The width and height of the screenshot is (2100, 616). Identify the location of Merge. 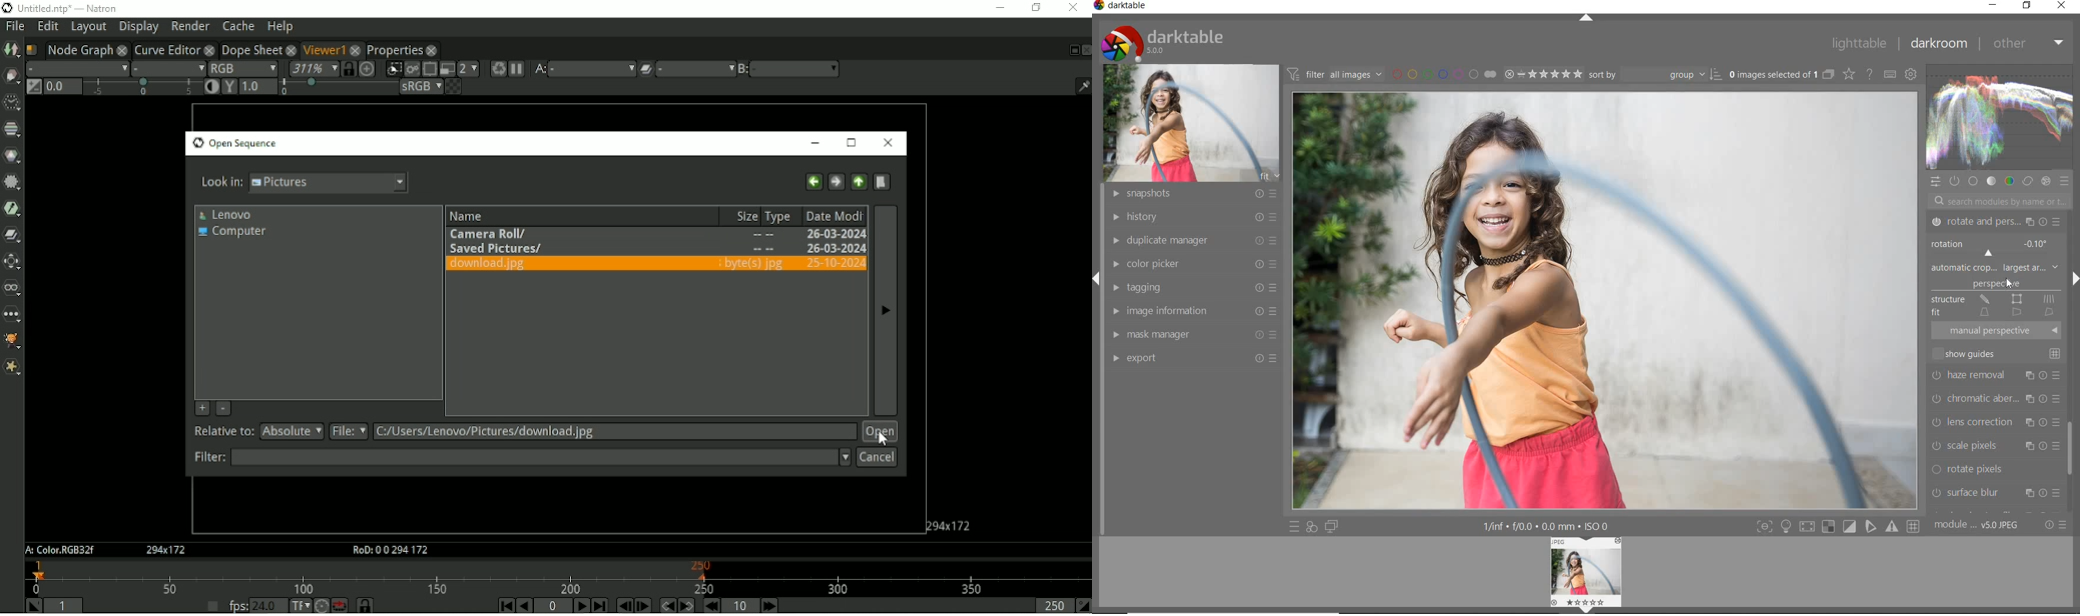
(13, 234).